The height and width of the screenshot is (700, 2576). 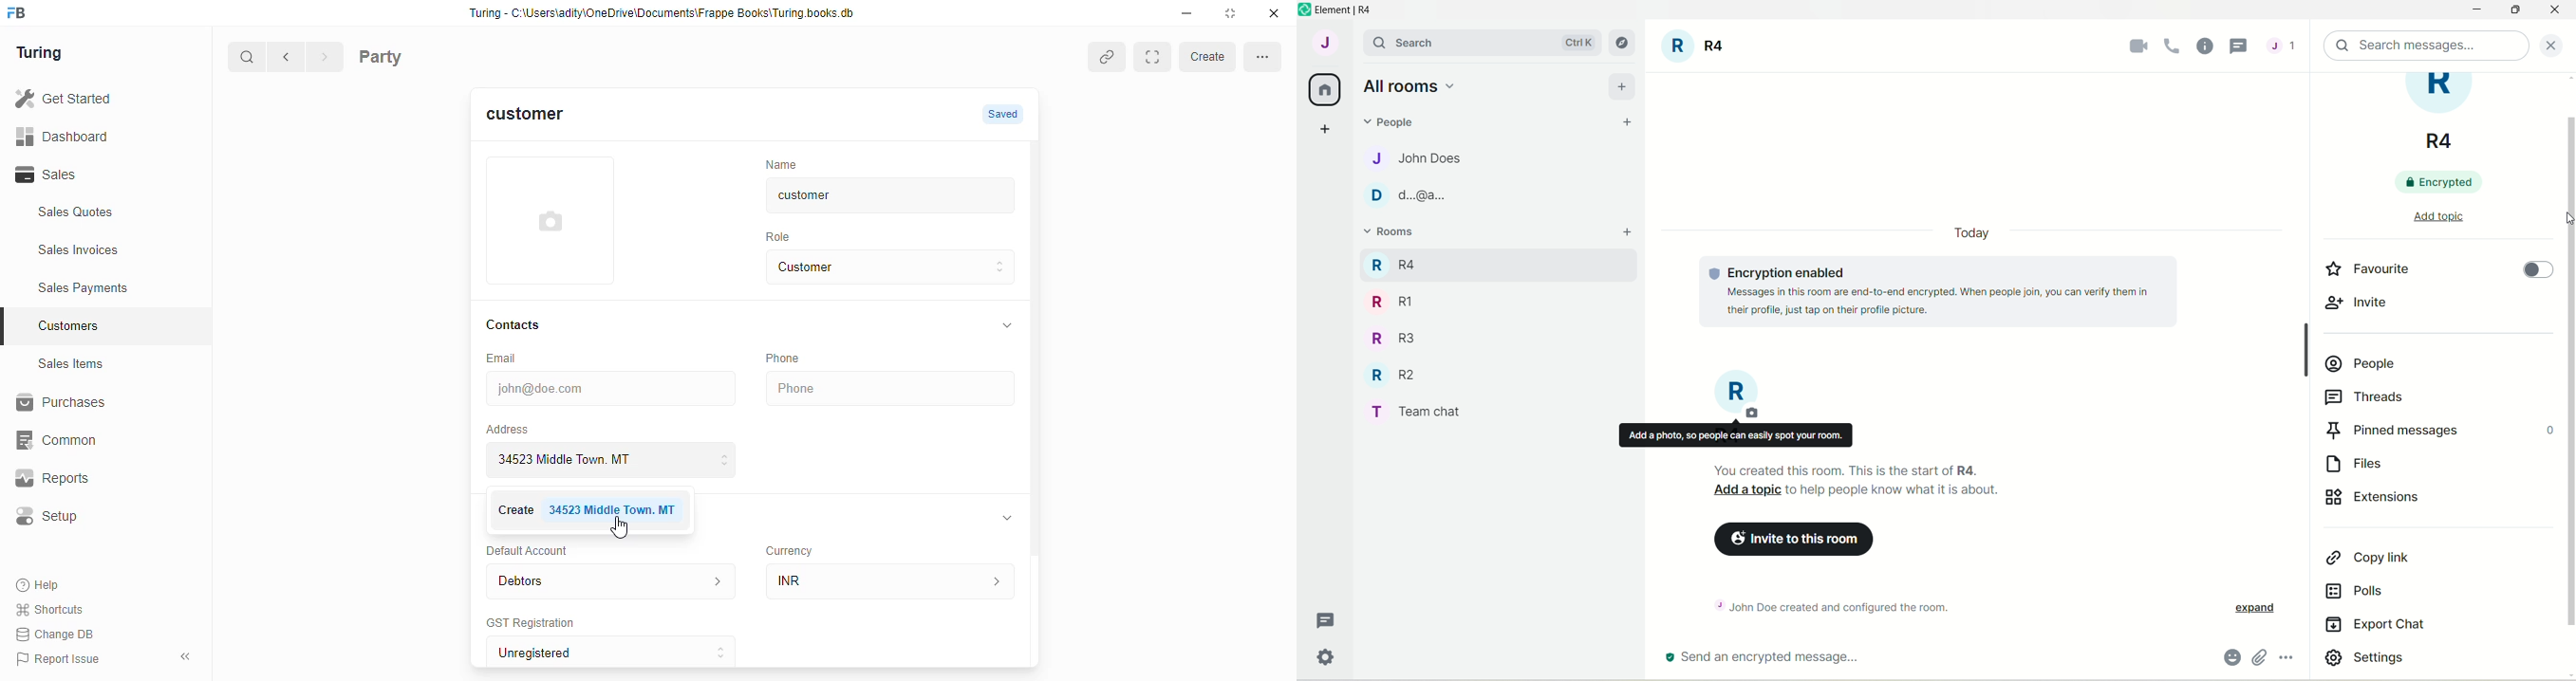 What do you see at coordinates (95, 405) in the screenshot?
I see `Purchases` at bounding box center [95, 405].